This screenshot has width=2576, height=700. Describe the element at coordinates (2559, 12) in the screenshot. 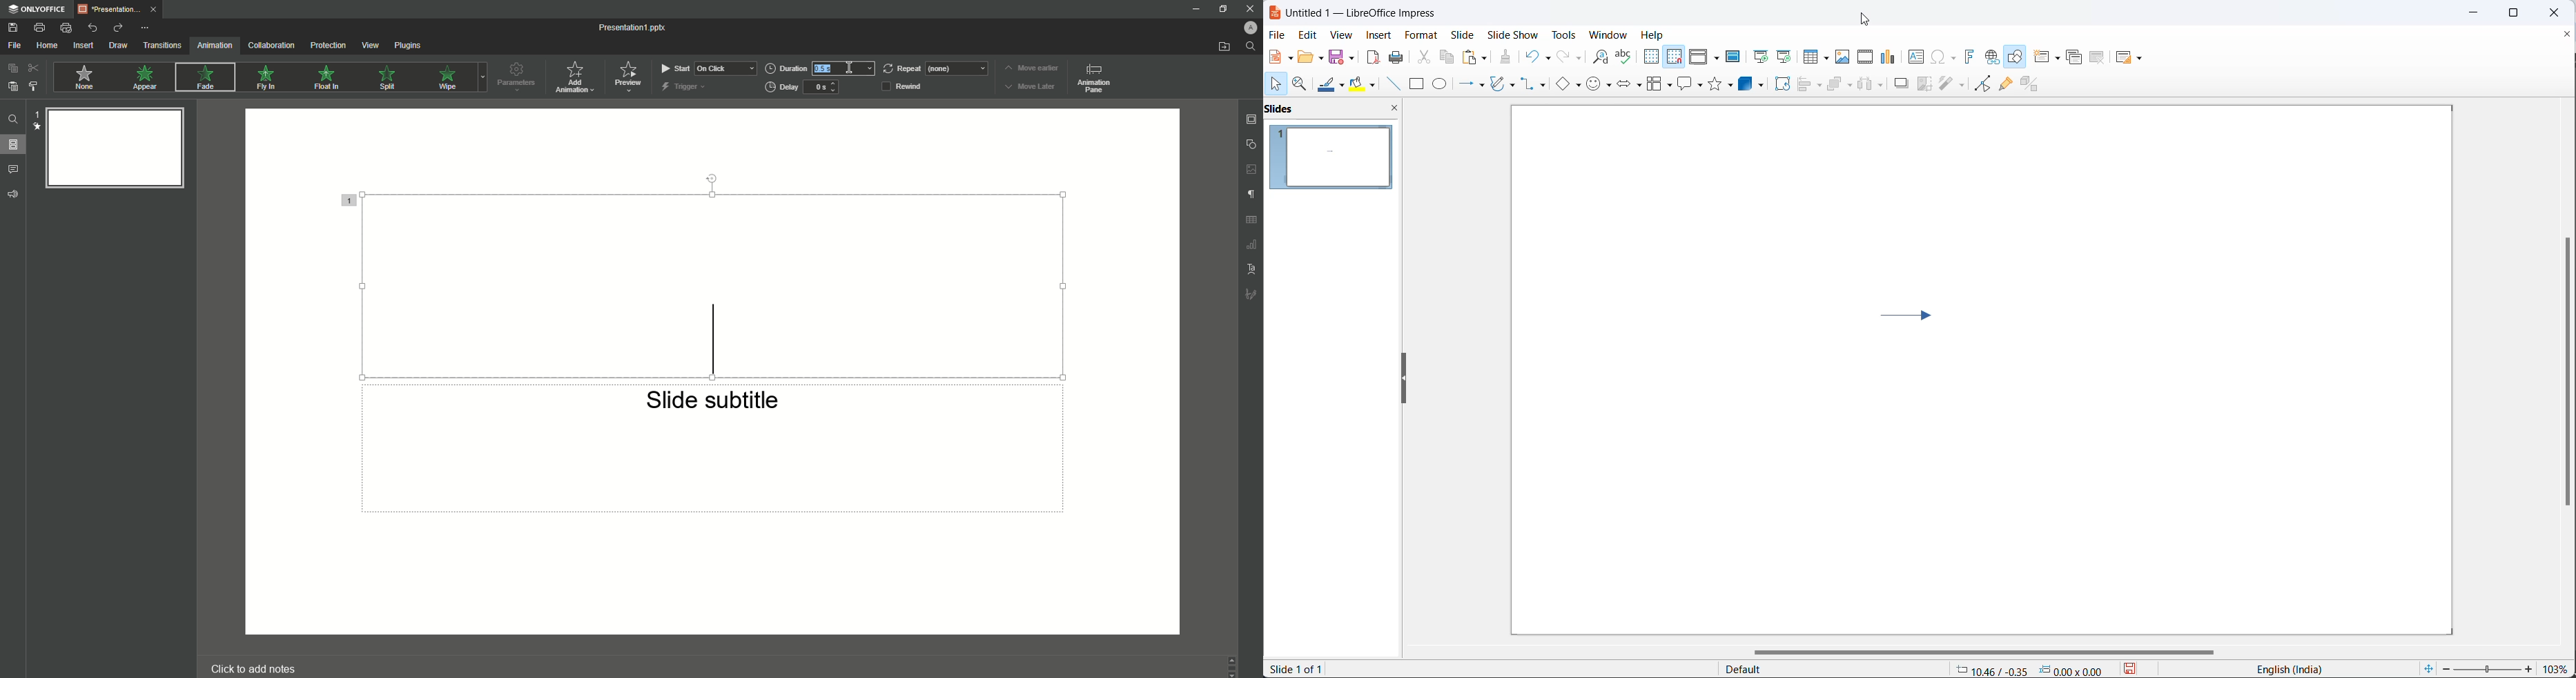

I see `close` at that location.